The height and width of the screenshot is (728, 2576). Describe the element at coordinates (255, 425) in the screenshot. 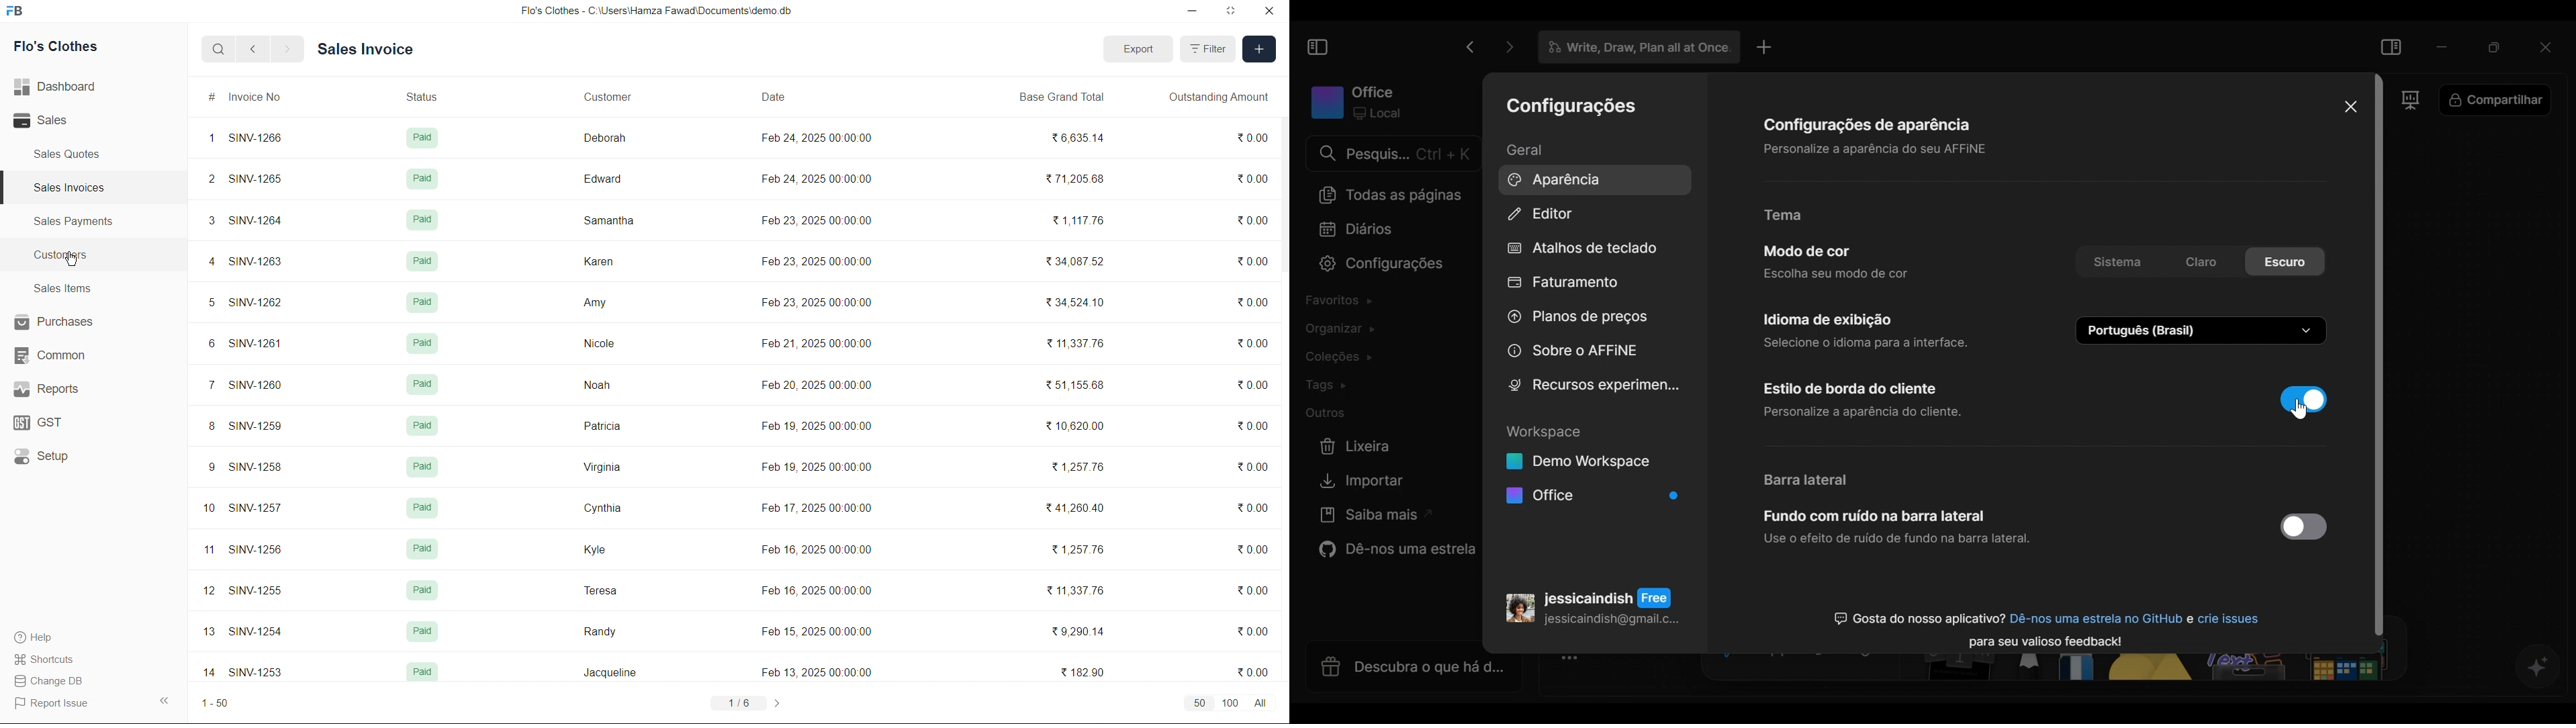

I see `SINV-1259` at that location.